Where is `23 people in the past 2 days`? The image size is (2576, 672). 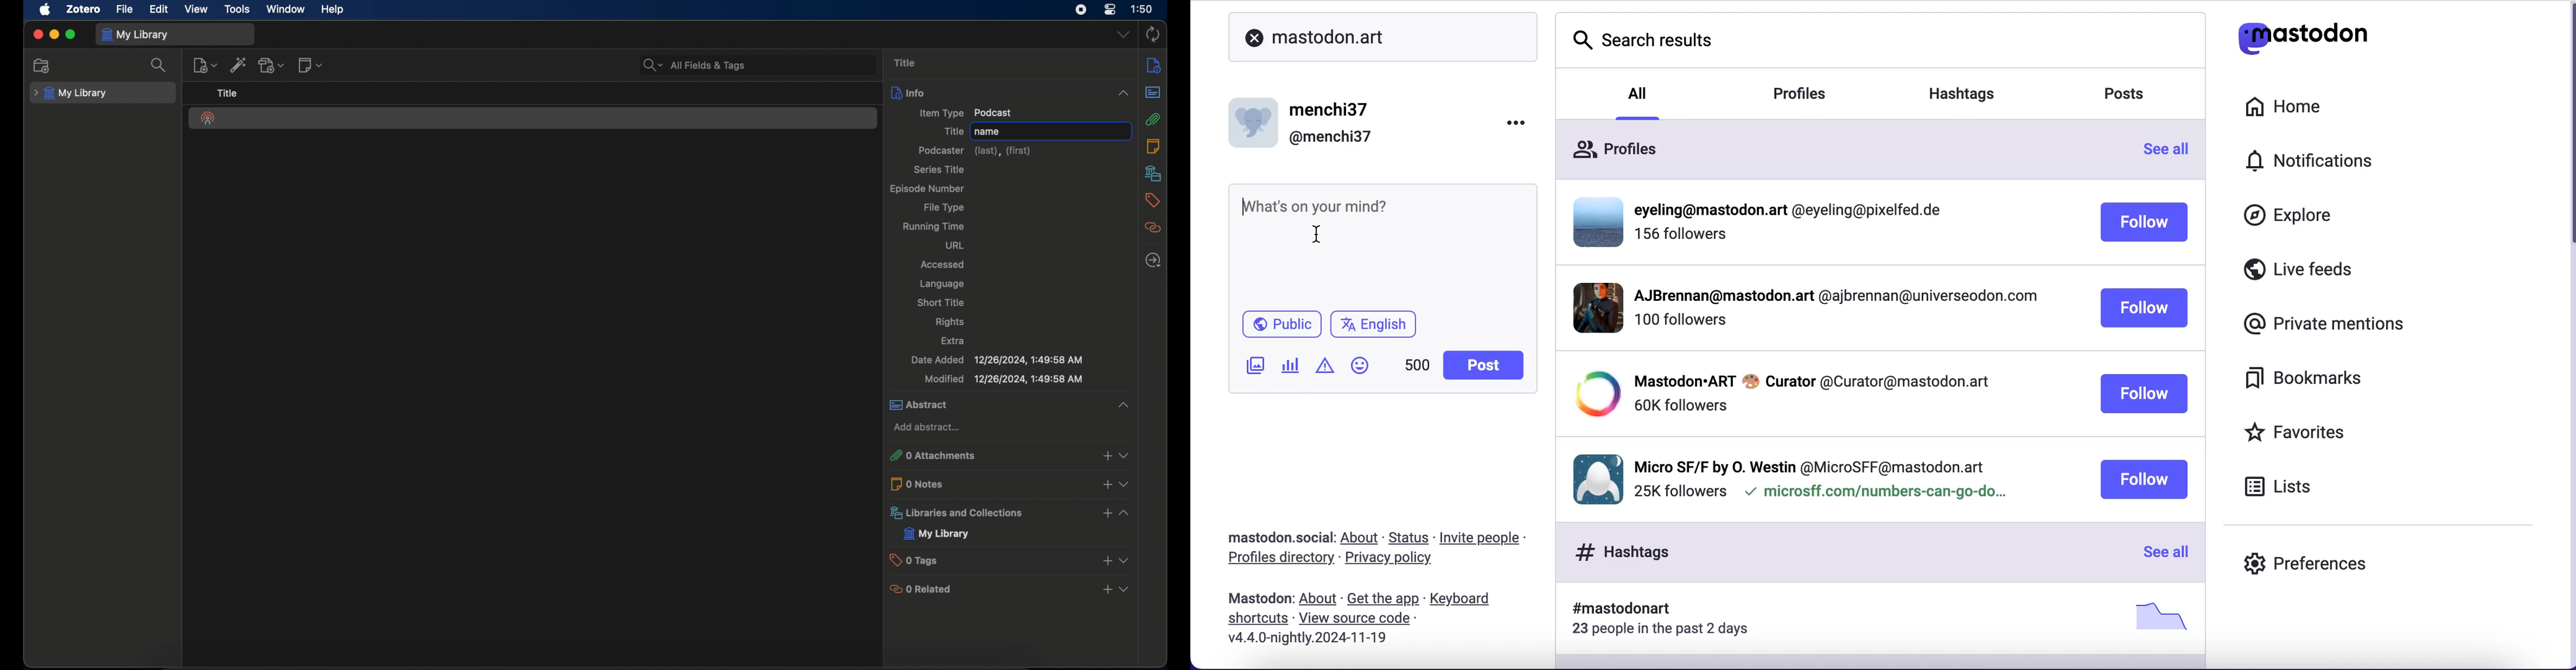 23 people in the past 2 days is located at coordinates (1668, 631).